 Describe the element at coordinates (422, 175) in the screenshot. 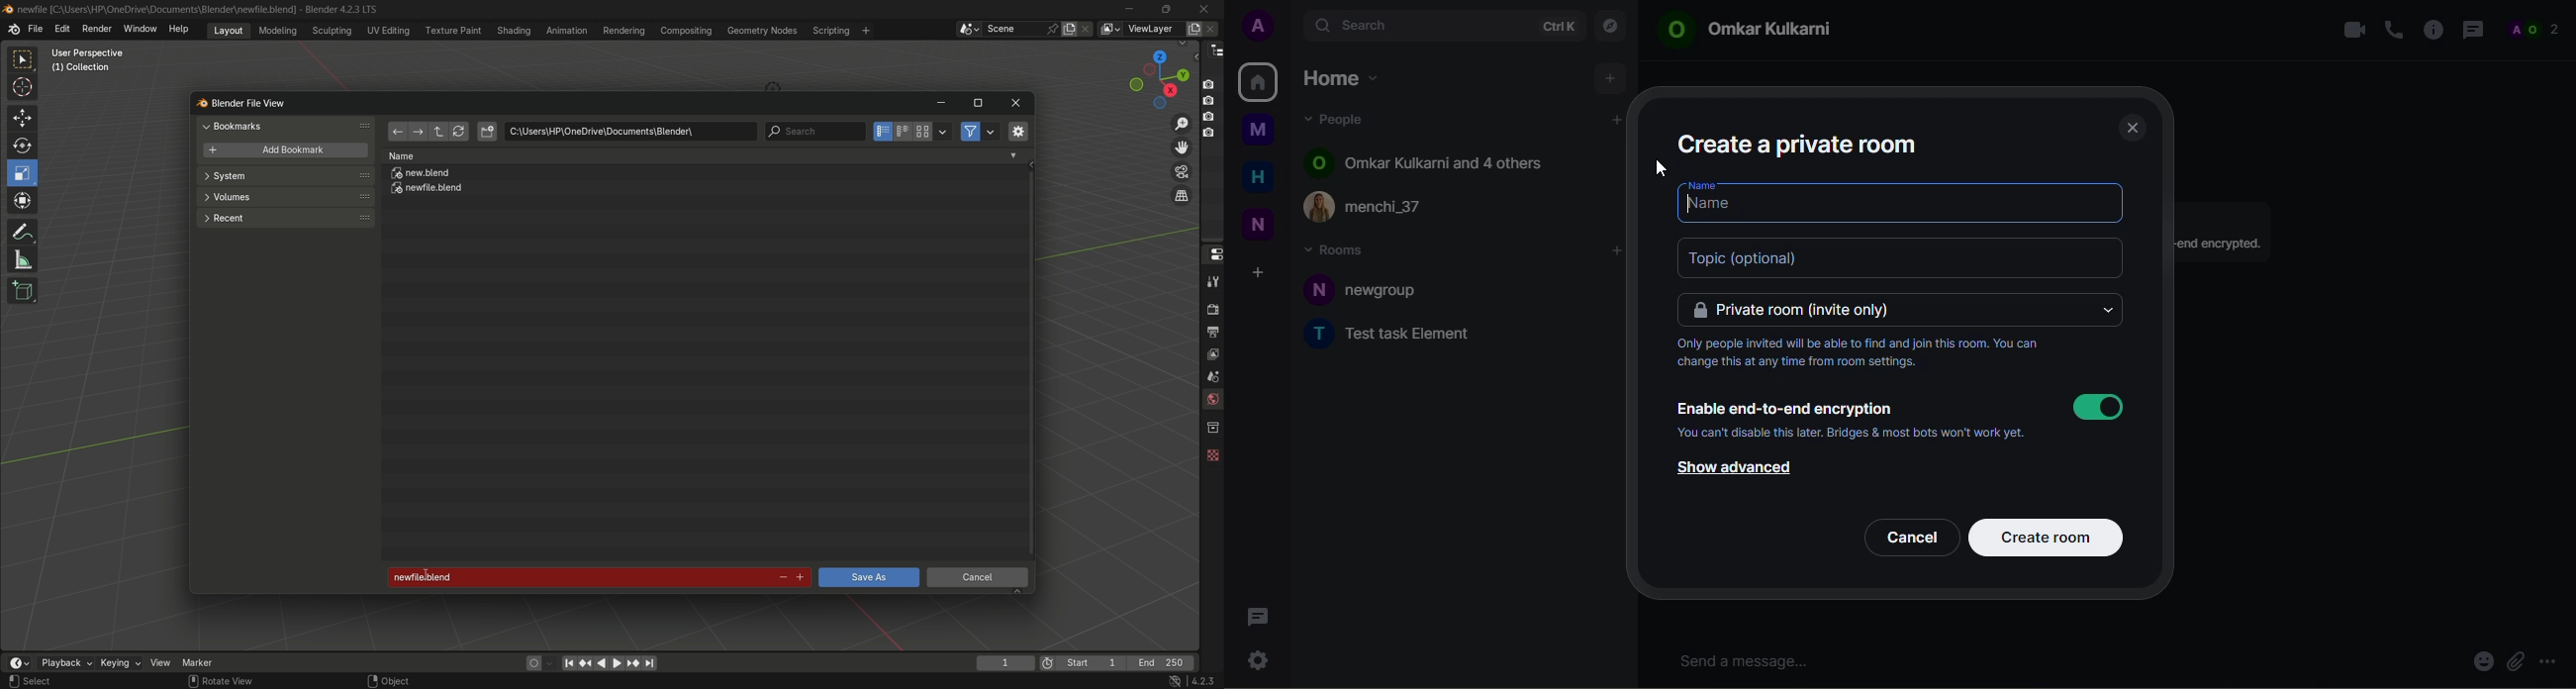

I see `new.blend file` at that location.